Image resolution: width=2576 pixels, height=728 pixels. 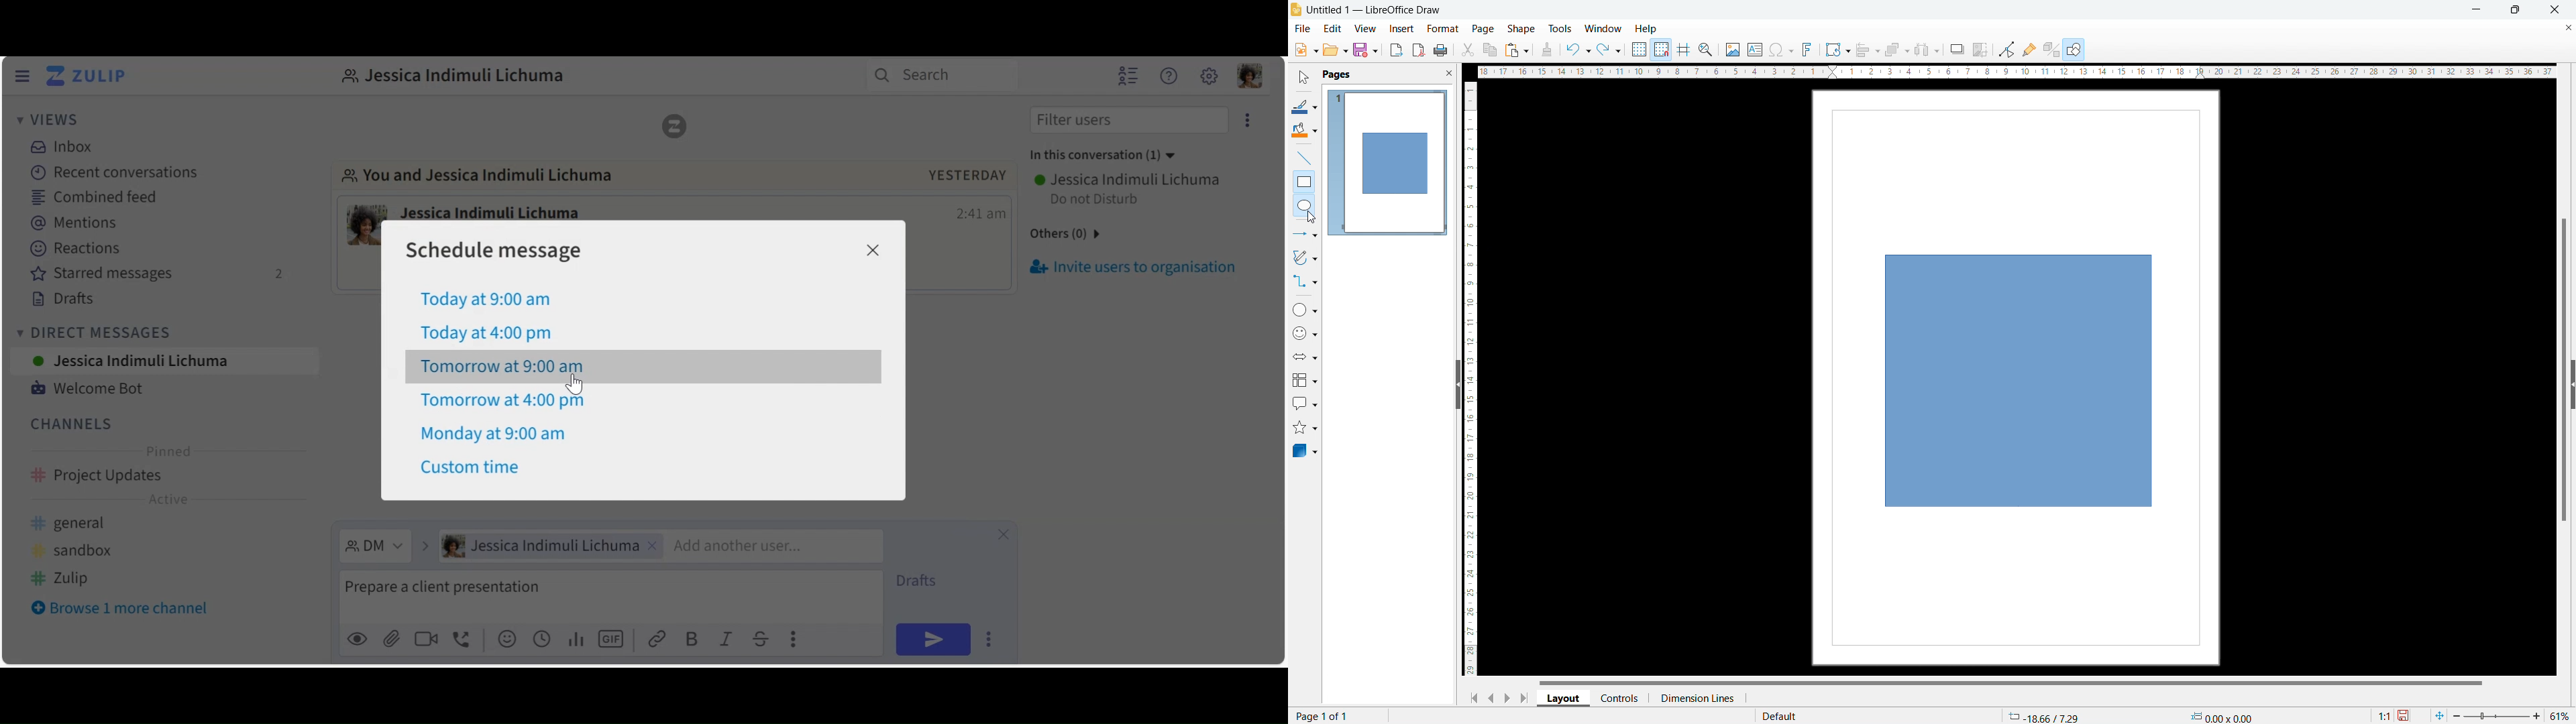 What do you see at coordinates (1096, 201) in the screenshot?
I see `Status` at bounding box center [1096, 201].